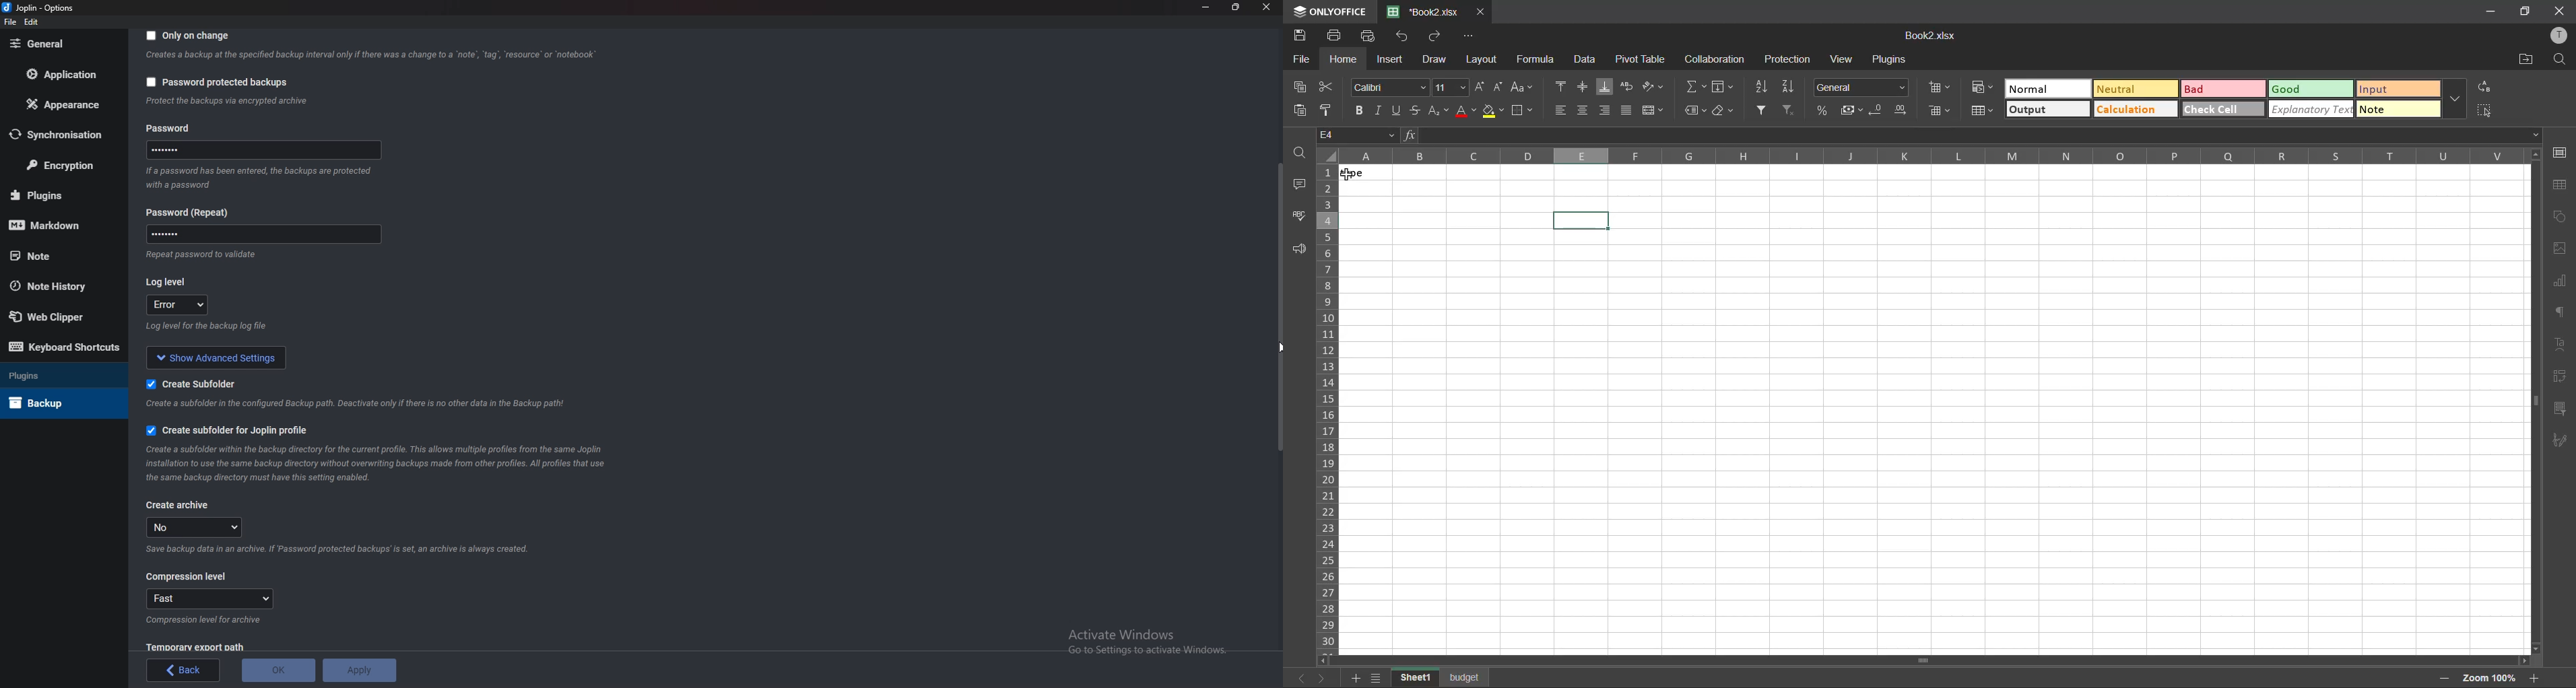 This screenshot has height=700, width=2576. What do you see at coordinates (1558, 85) in the screenshot?
I see `align top` at bounding box center [1558, 85].